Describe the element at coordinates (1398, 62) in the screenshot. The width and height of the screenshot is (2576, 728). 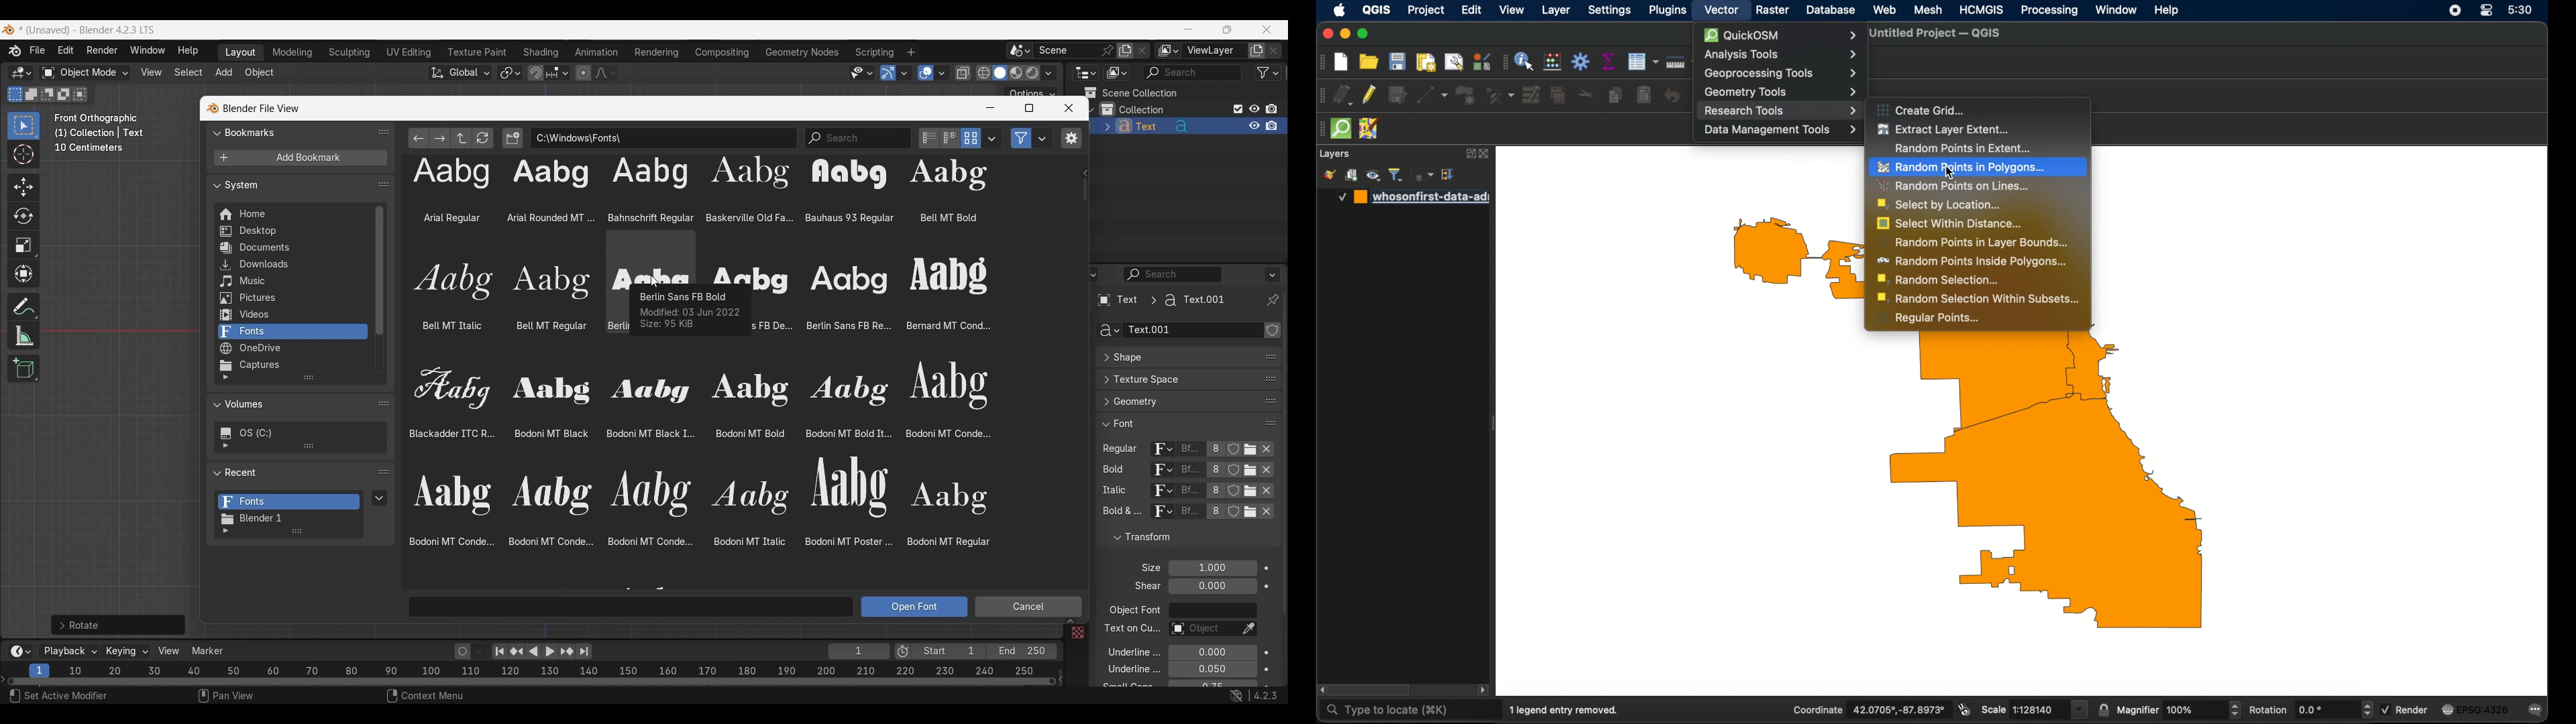
I see `save project` at that location.